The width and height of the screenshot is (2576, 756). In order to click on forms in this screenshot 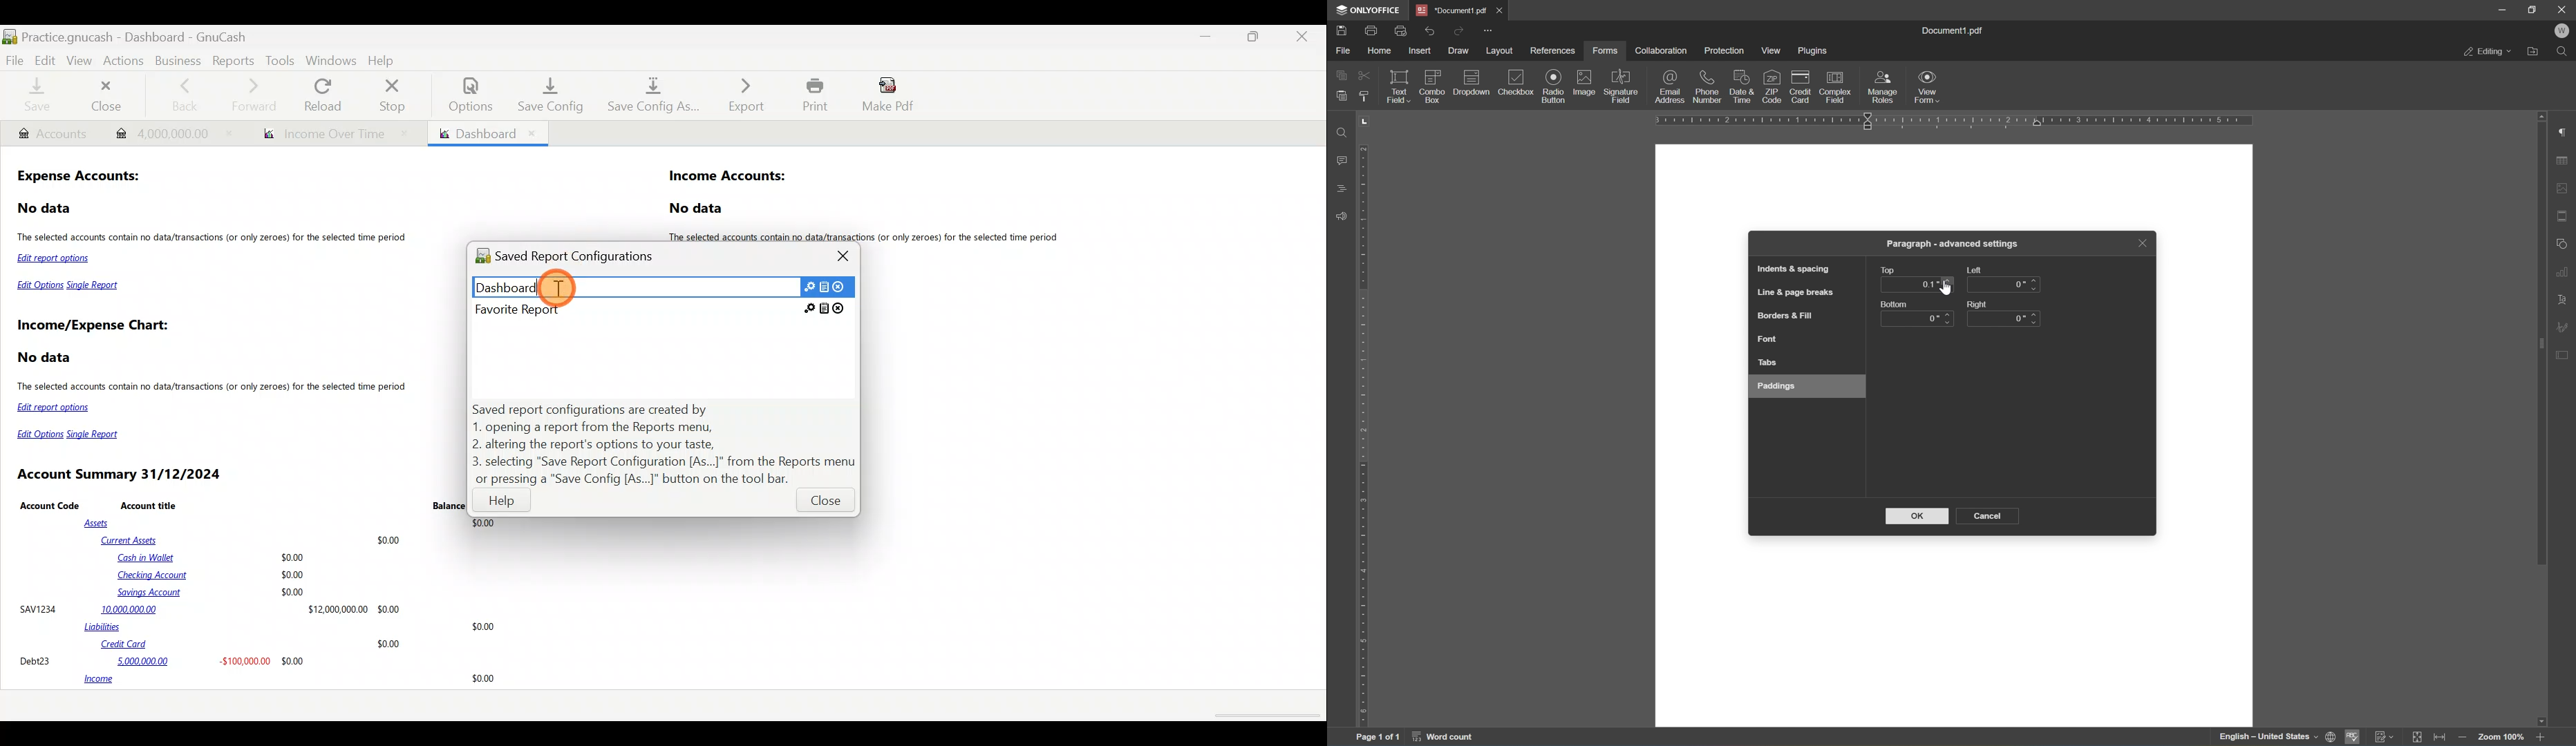, I will do `click(1608, 50)`.